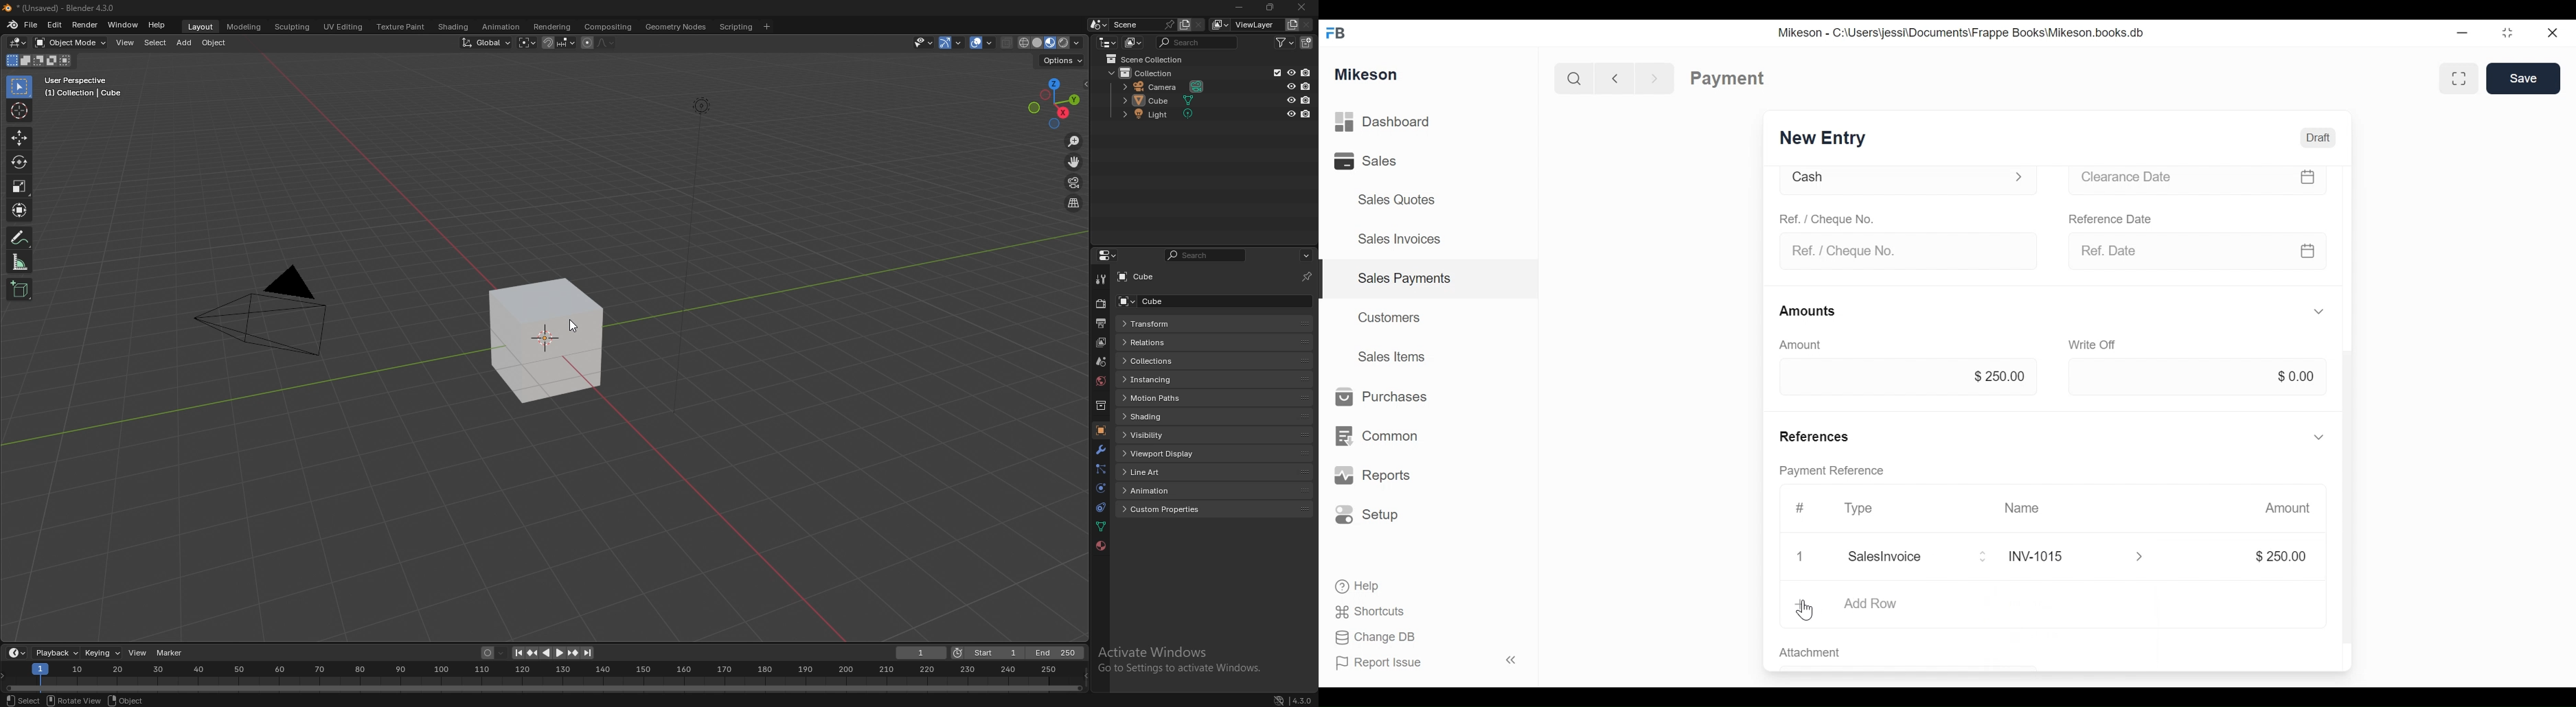 The image size is (2576, 728). What do you see at coordinates (1902, 180) in the screenshot?
I see `Cash` at bounding box center [1902, 180].